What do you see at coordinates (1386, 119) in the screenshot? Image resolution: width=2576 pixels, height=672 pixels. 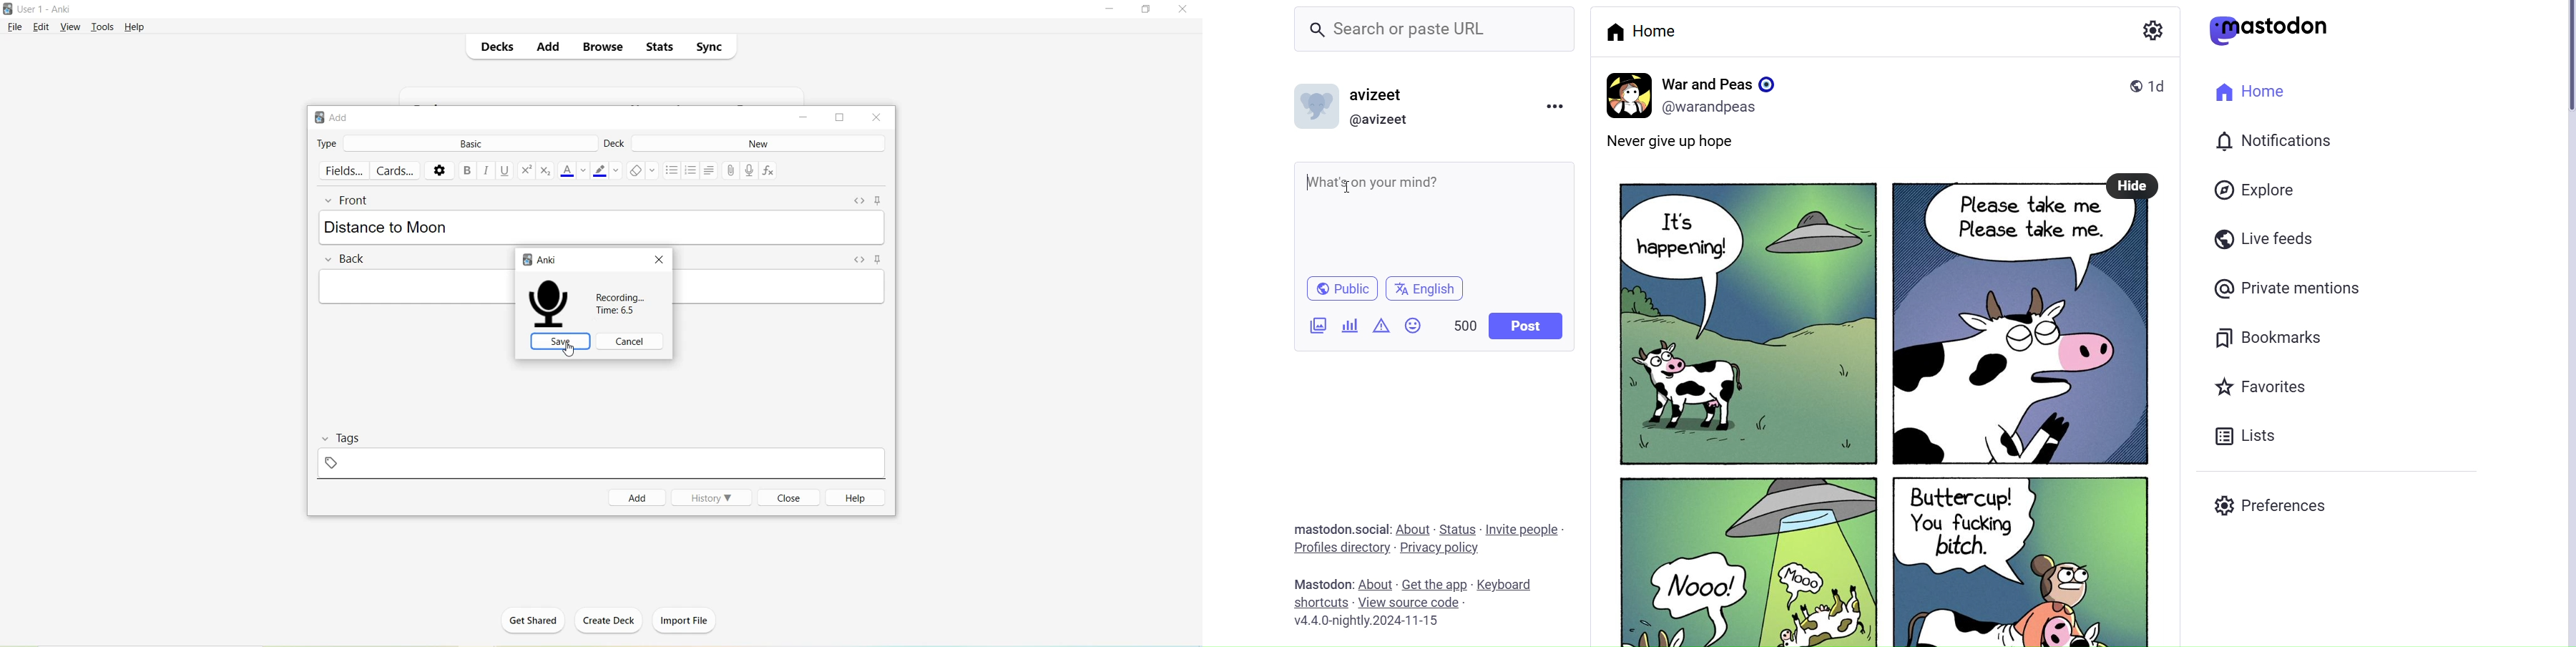 I see `@avizeet` at bounding box center [1386, 119].